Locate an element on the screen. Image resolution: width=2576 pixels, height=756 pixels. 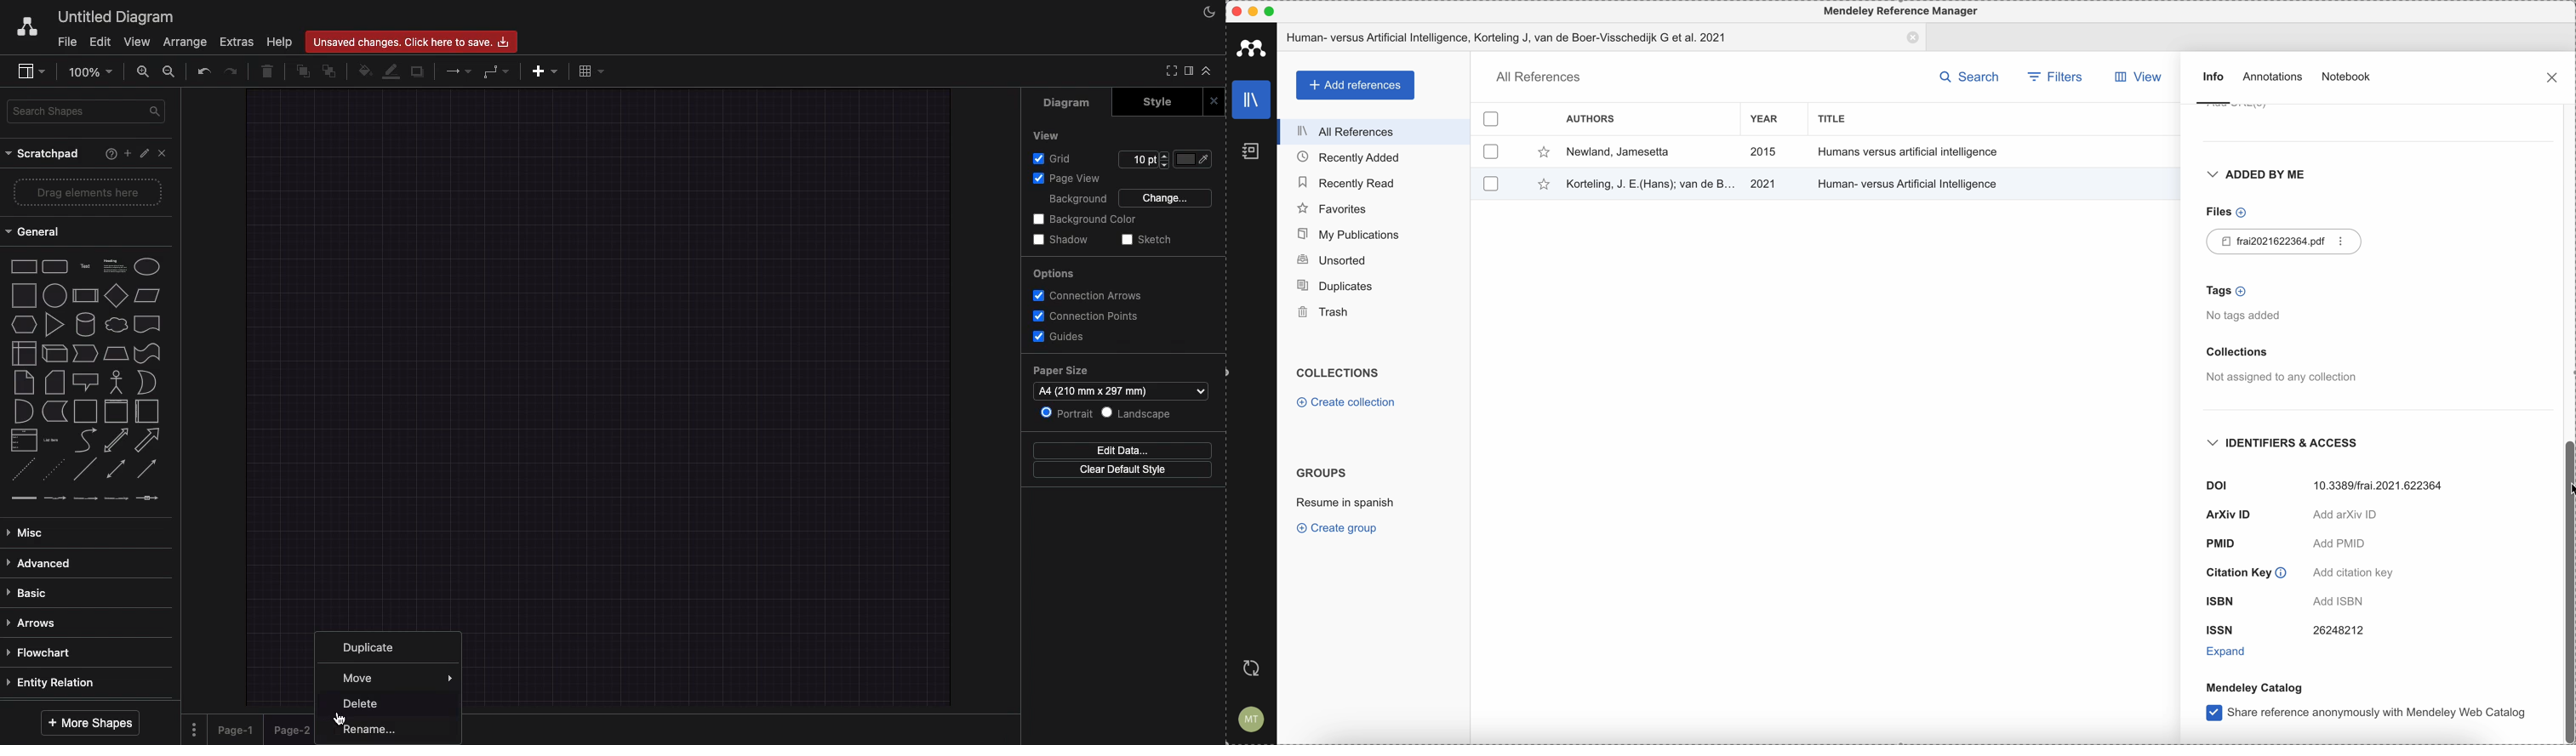
Draw.io is located at coordinates (23, 26).